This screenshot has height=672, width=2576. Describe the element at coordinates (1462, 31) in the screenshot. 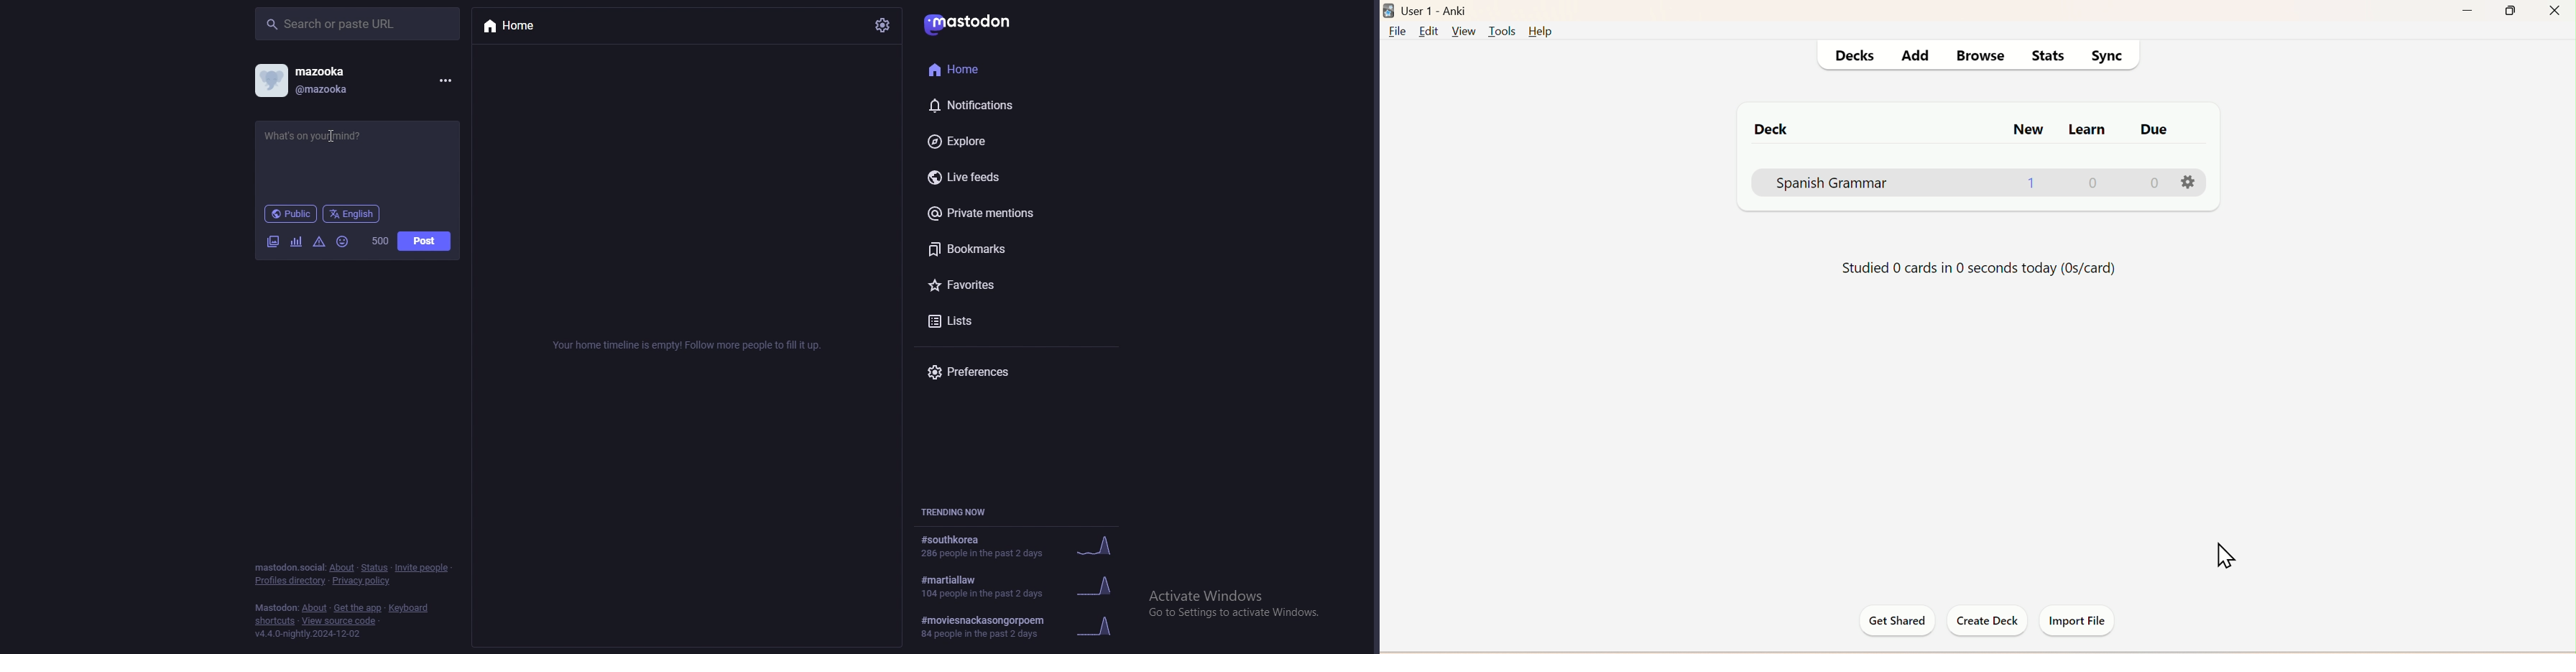

I see `View` at that location.